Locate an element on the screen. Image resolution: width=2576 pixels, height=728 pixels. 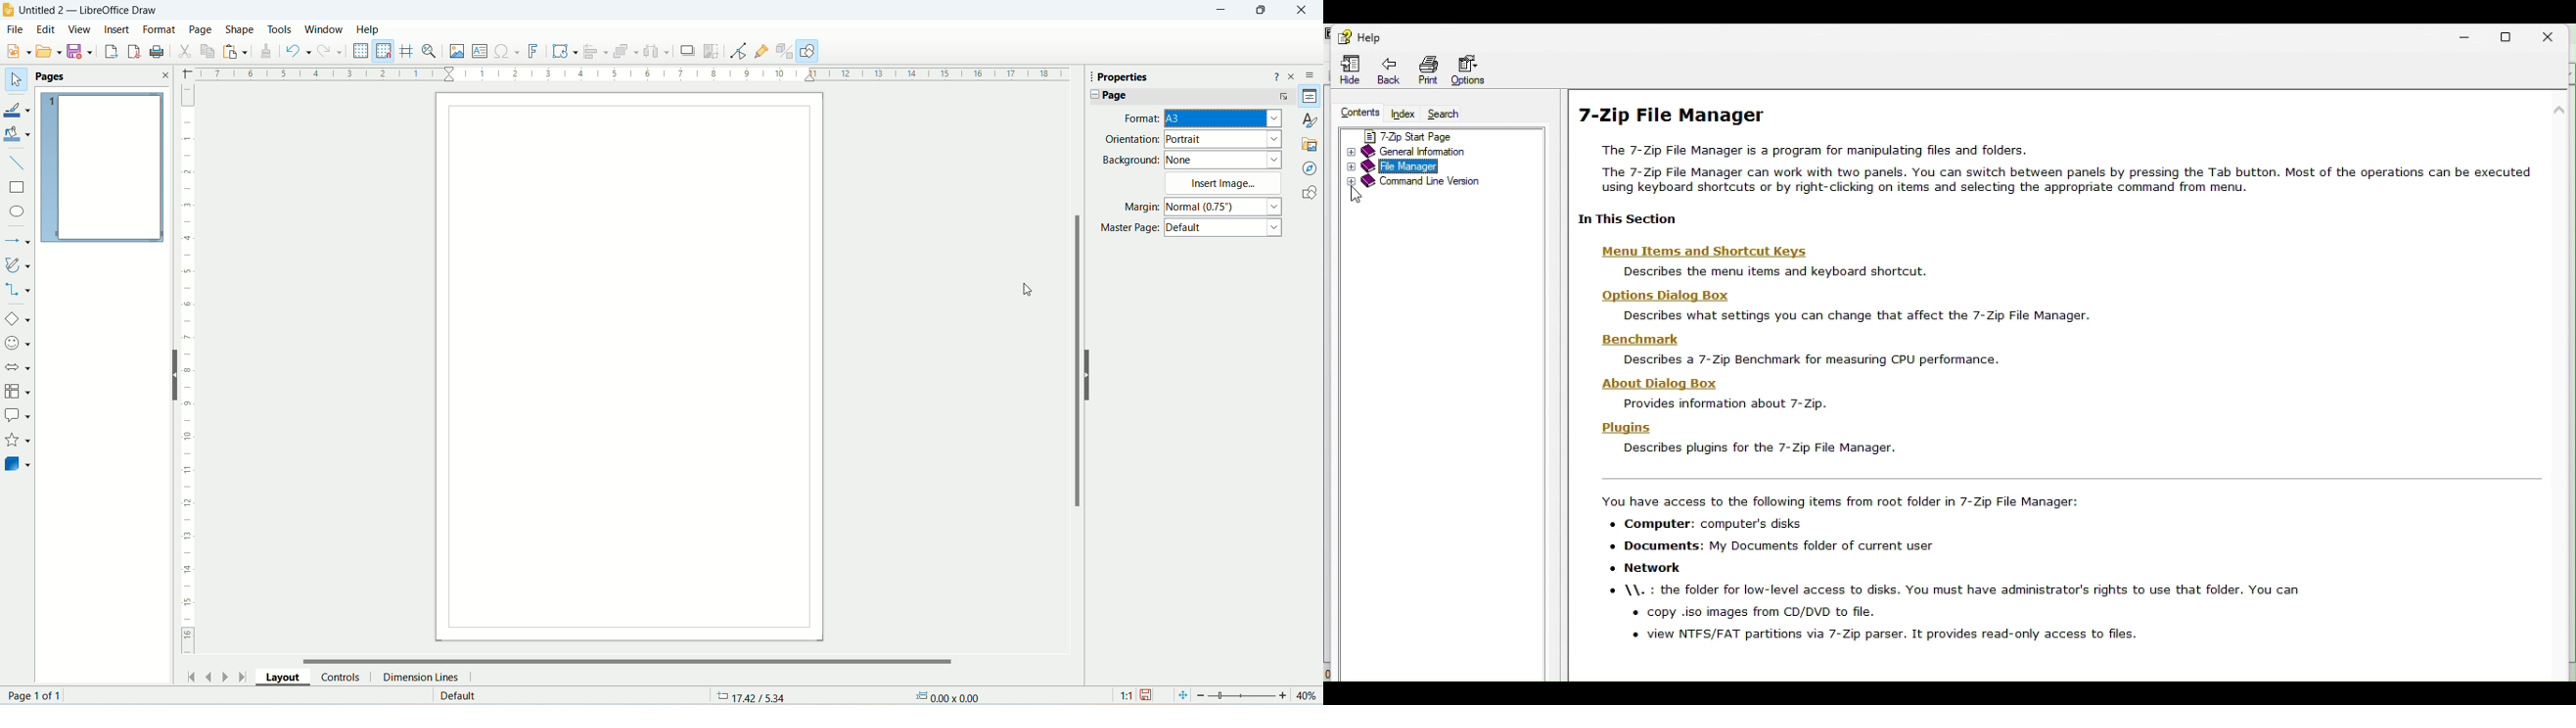
arrange is located at coordinates (626, 52).